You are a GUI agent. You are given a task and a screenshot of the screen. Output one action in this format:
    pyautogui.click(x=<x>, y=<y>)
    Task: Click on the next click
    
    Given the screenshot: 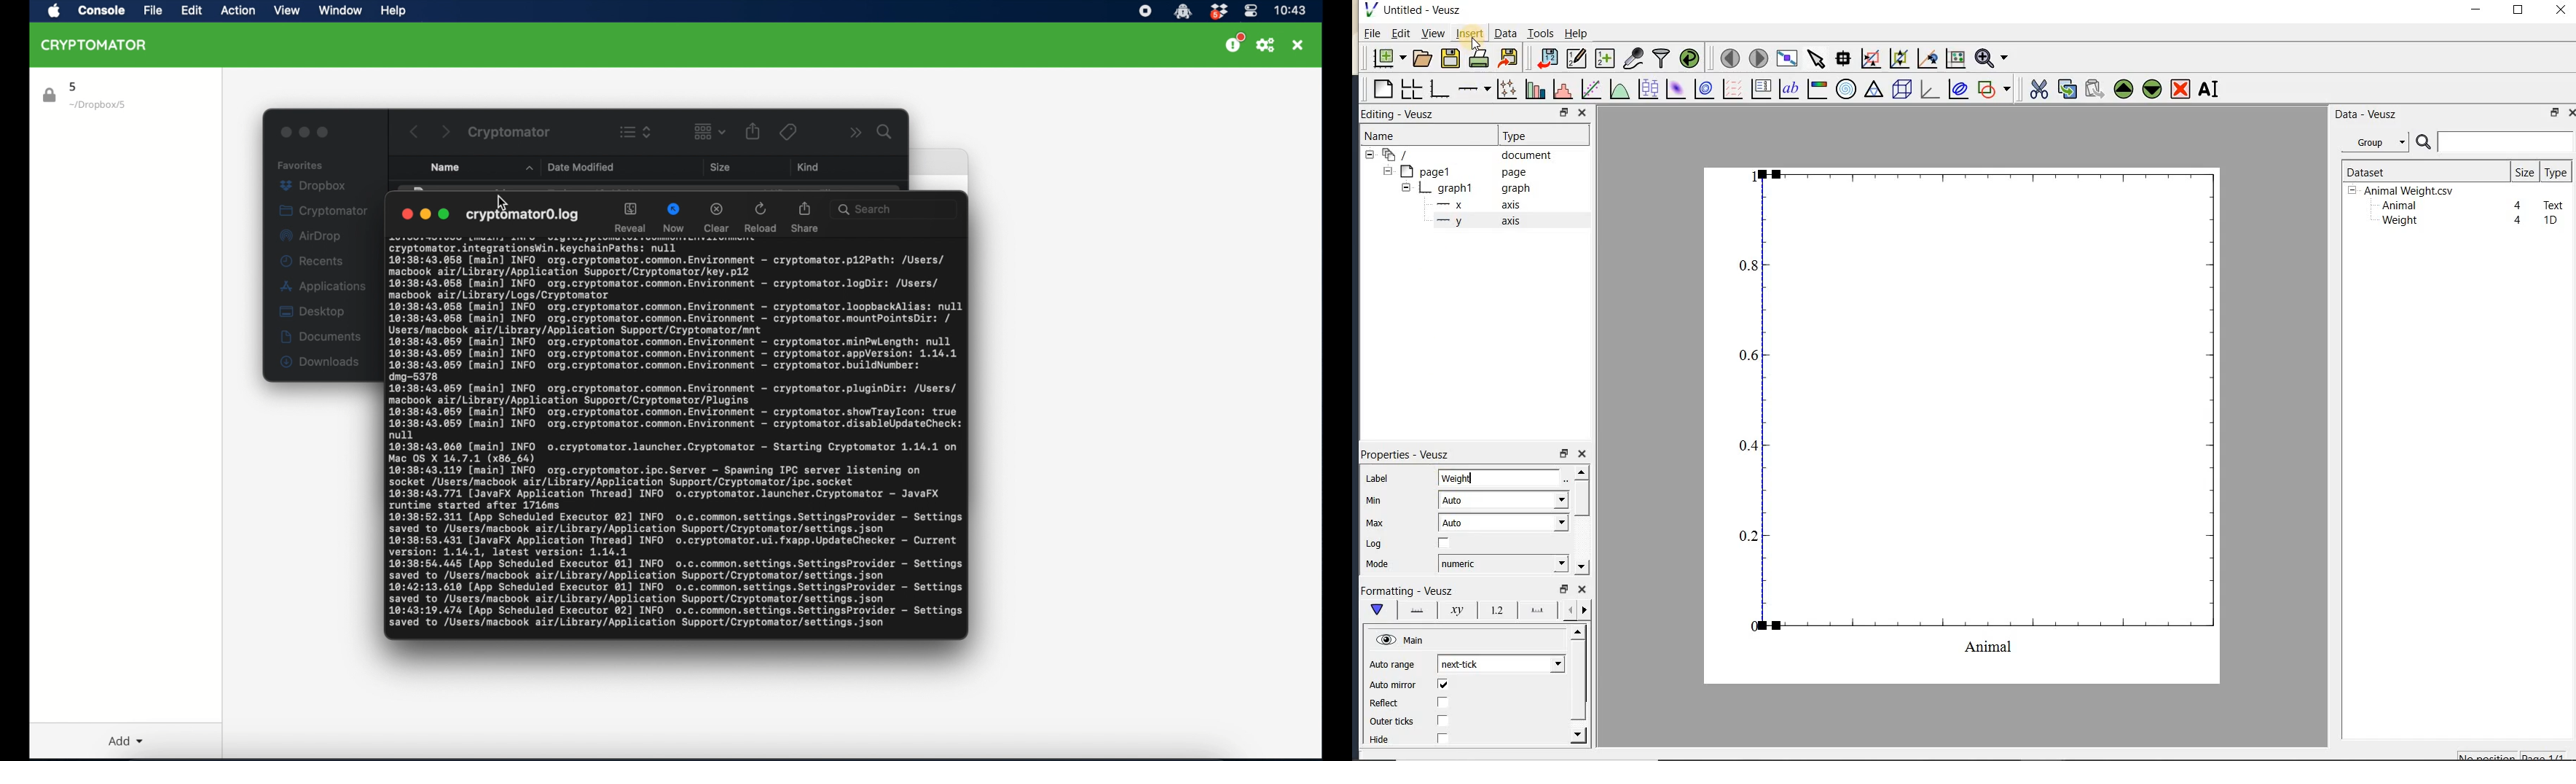 What is the action you would take?
    pyautogui.click(x=1501, y=663)
    